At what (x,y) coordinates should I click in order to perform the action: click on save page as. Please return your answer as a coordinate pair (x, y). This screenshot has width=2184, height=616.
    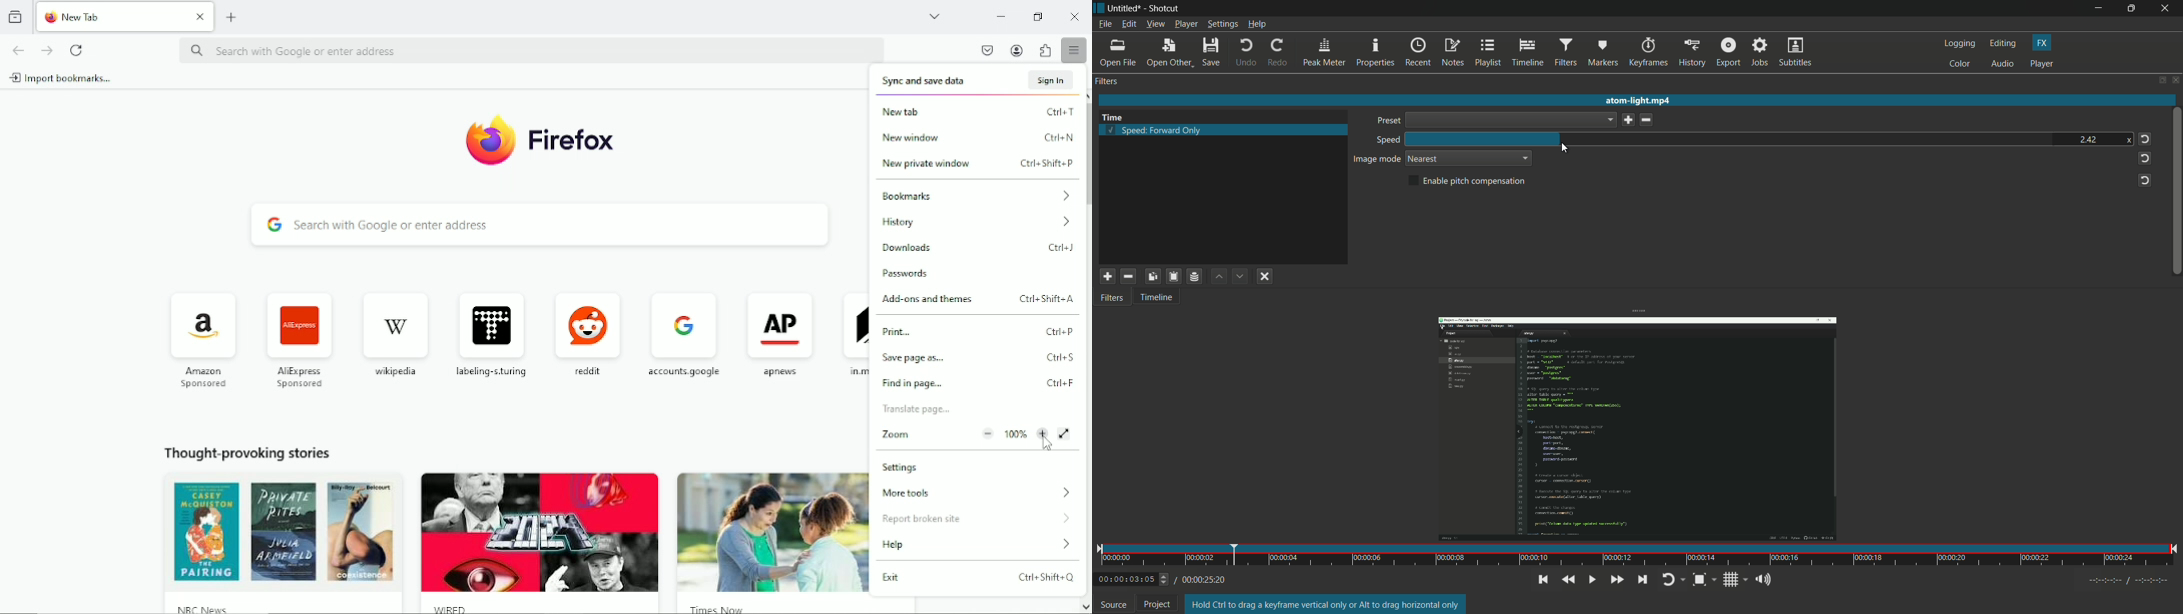
    Looking at the image, I should click on (978, 358).